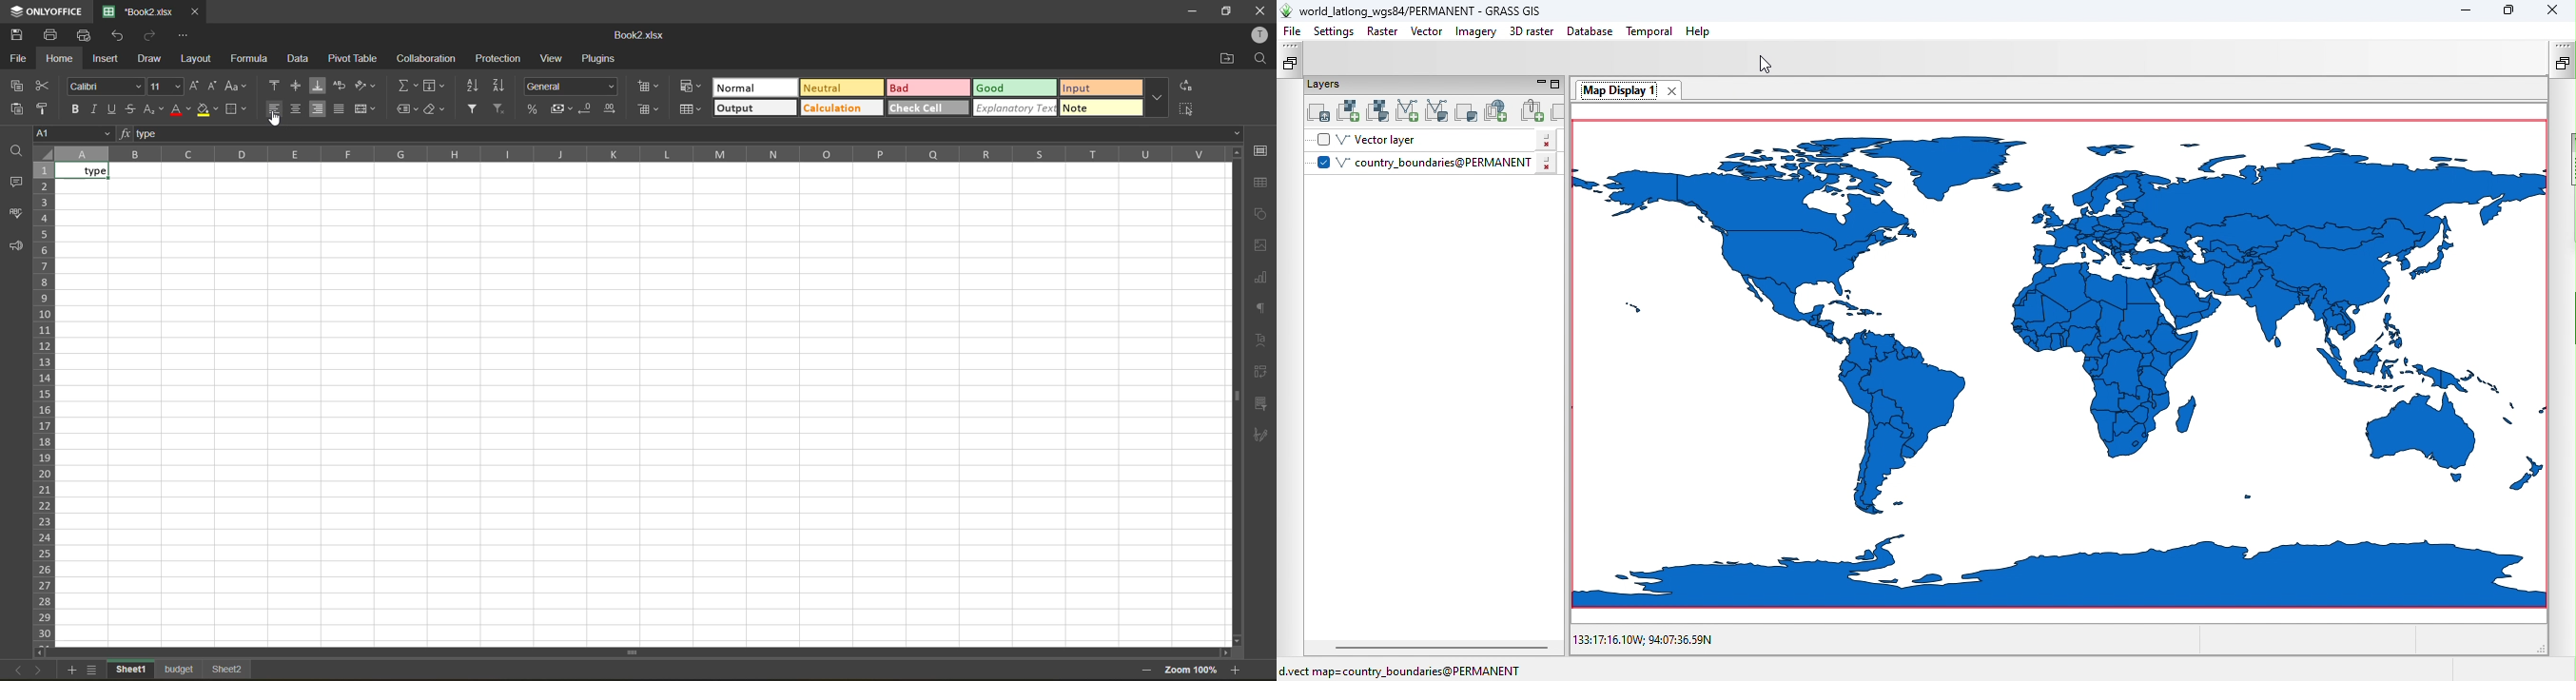  Describe the element at coordinates (1158, 97) in the screenshot. I see `more options` at that location.